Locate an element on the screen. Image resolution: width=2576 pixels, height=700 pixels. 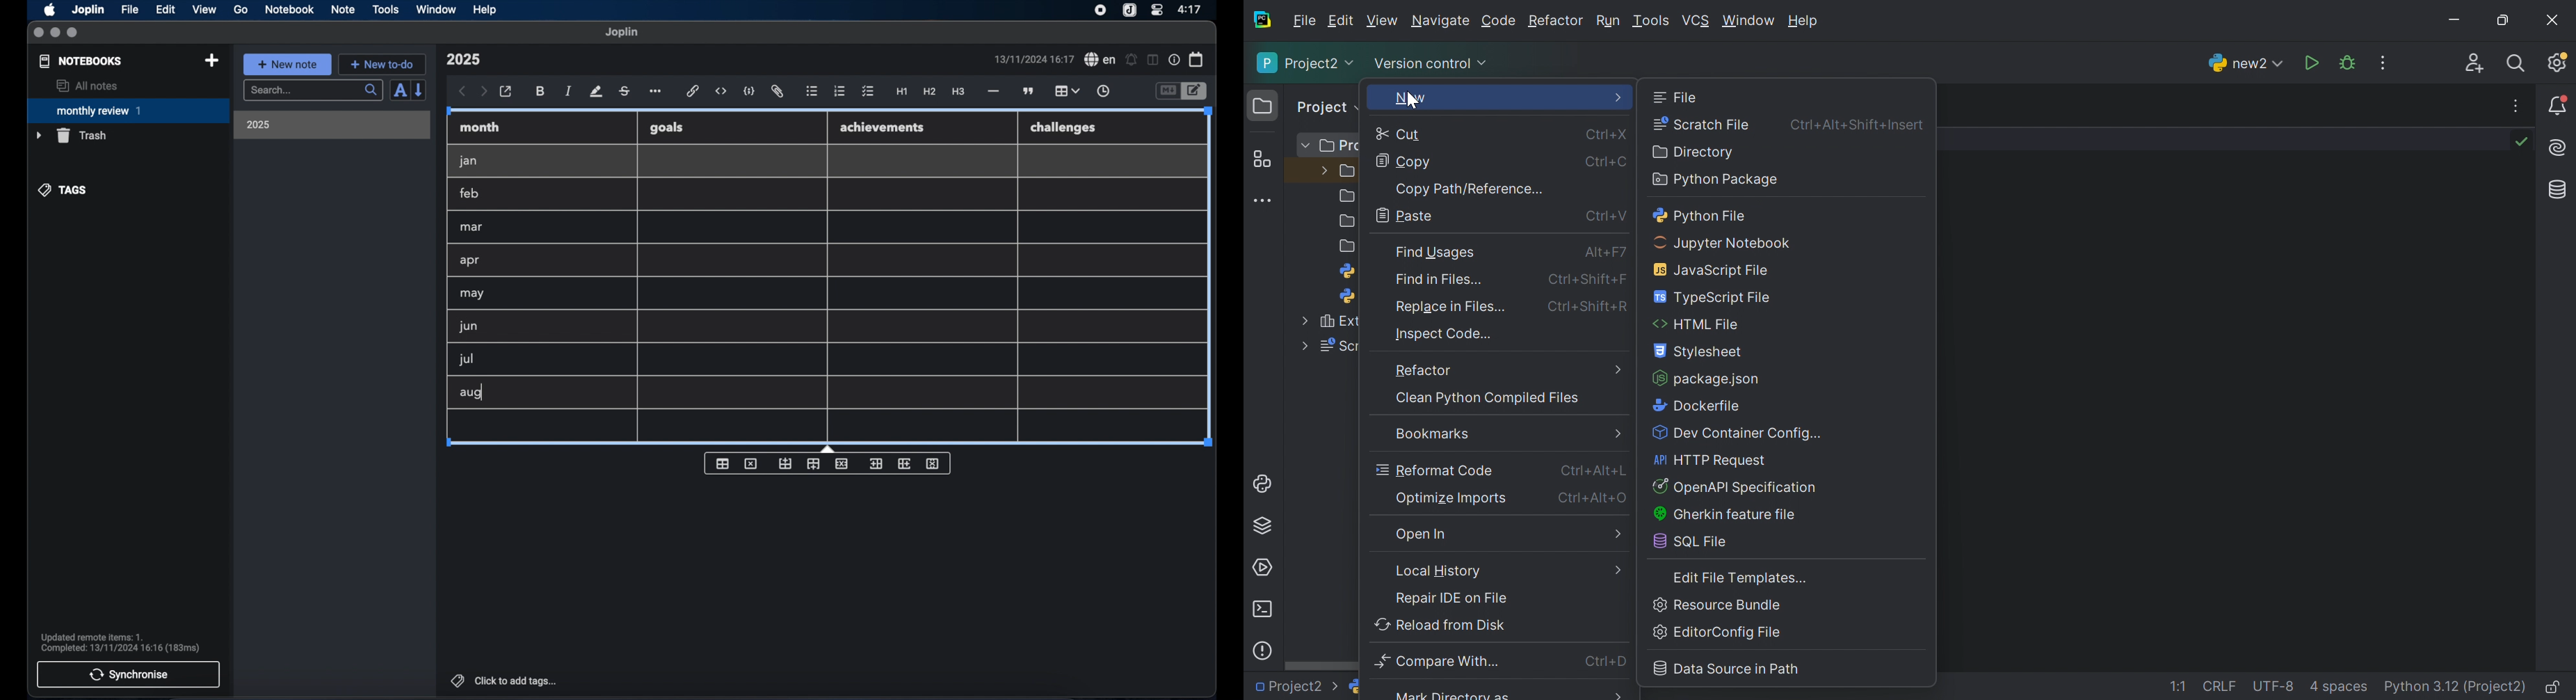
toggle editor is located at coordinates (1167, 91).